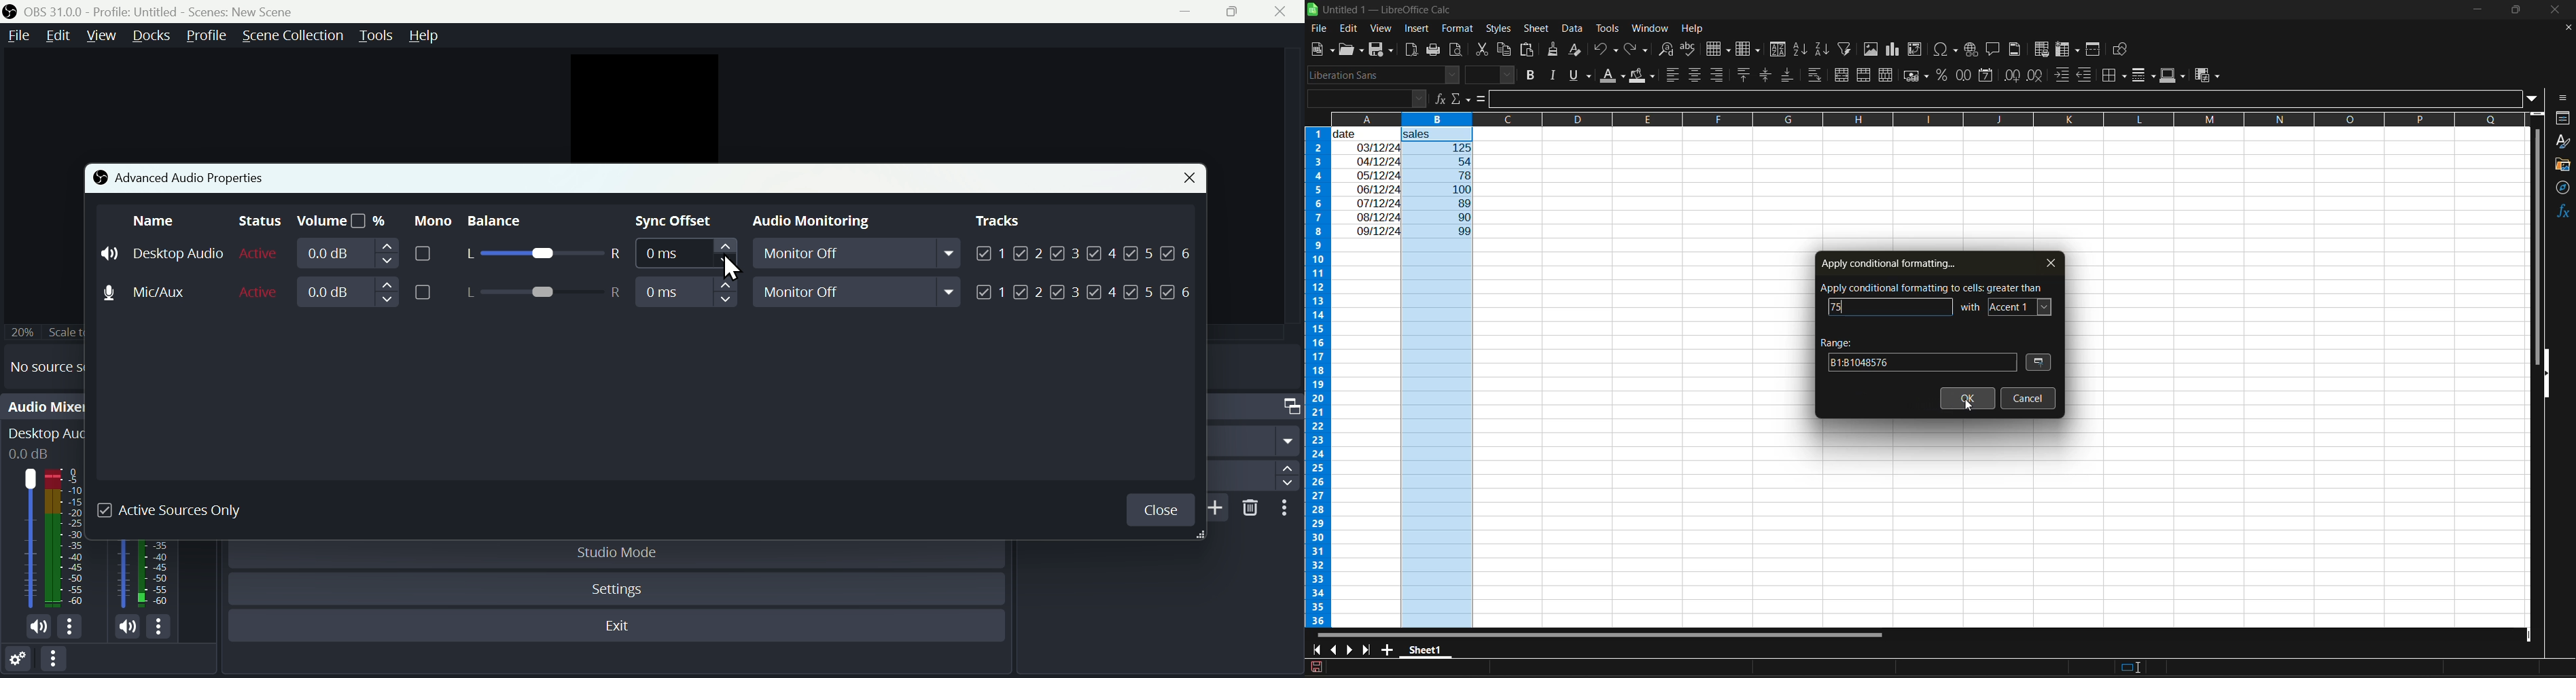 The image size is (2576, 700). What do you see at coordinates (2044, 50) in the screenshot?
I see `define print area` at bounding box center [2044, 50].